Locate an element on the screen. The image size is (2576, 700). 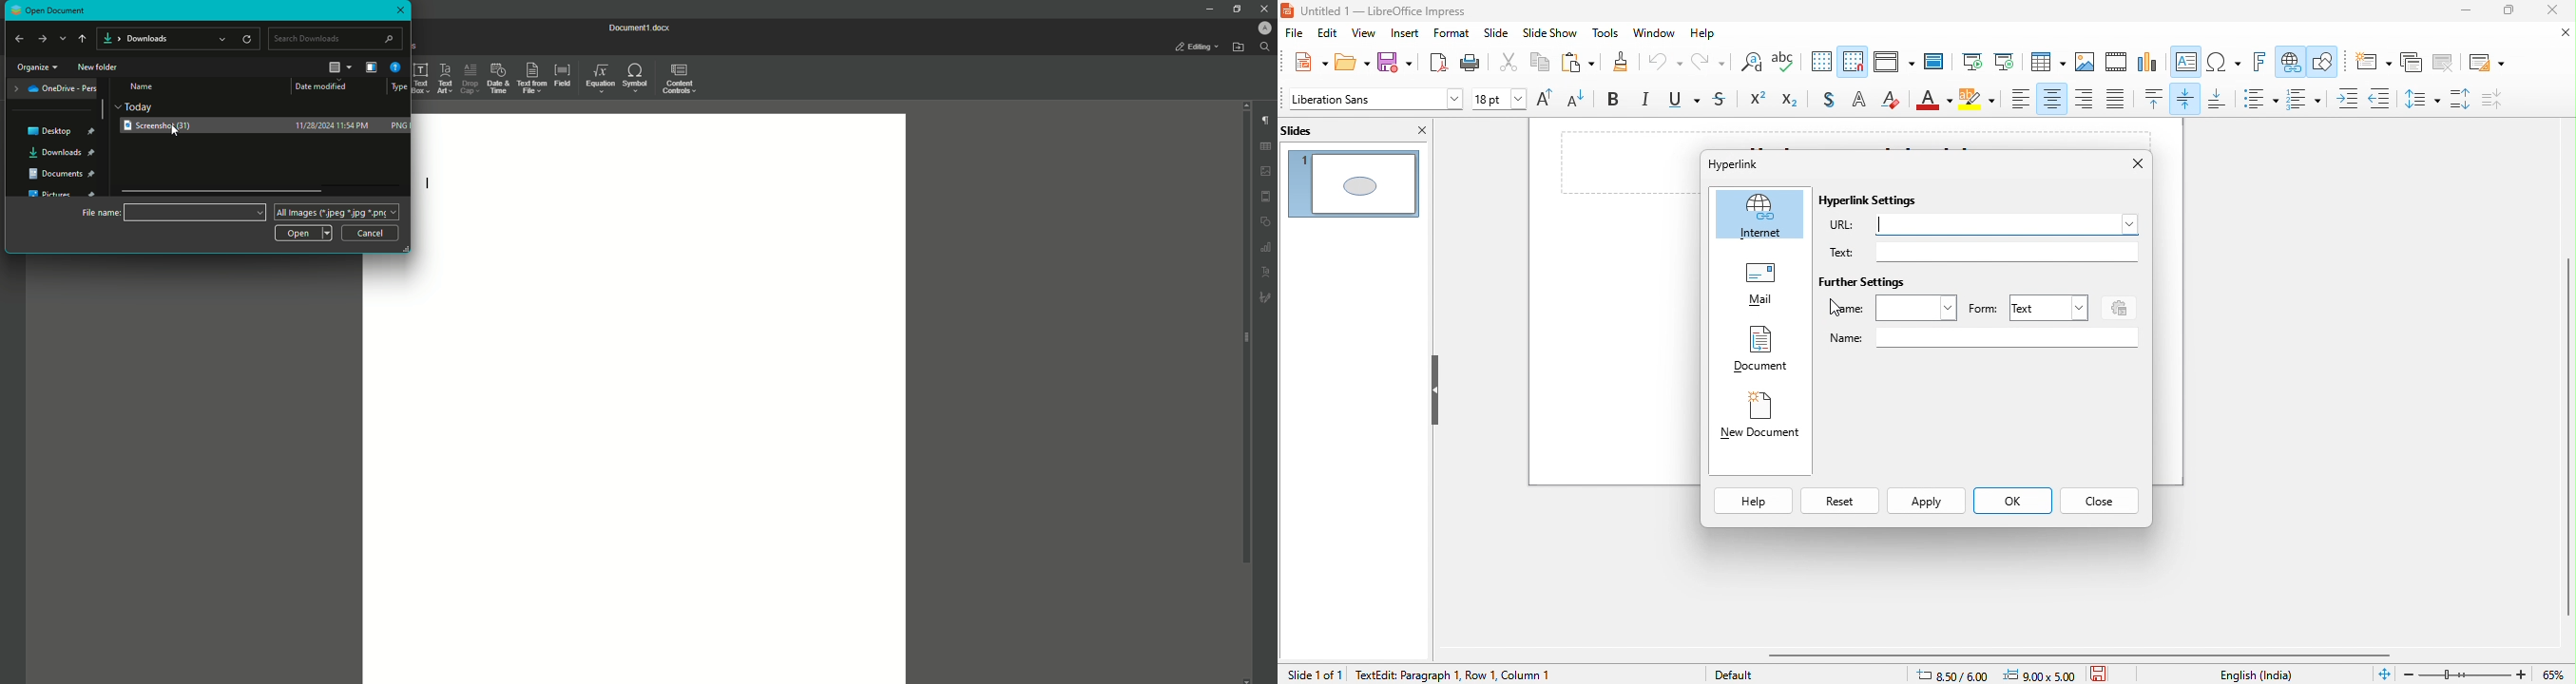
Open From File is located at coordinates (1238, 46).